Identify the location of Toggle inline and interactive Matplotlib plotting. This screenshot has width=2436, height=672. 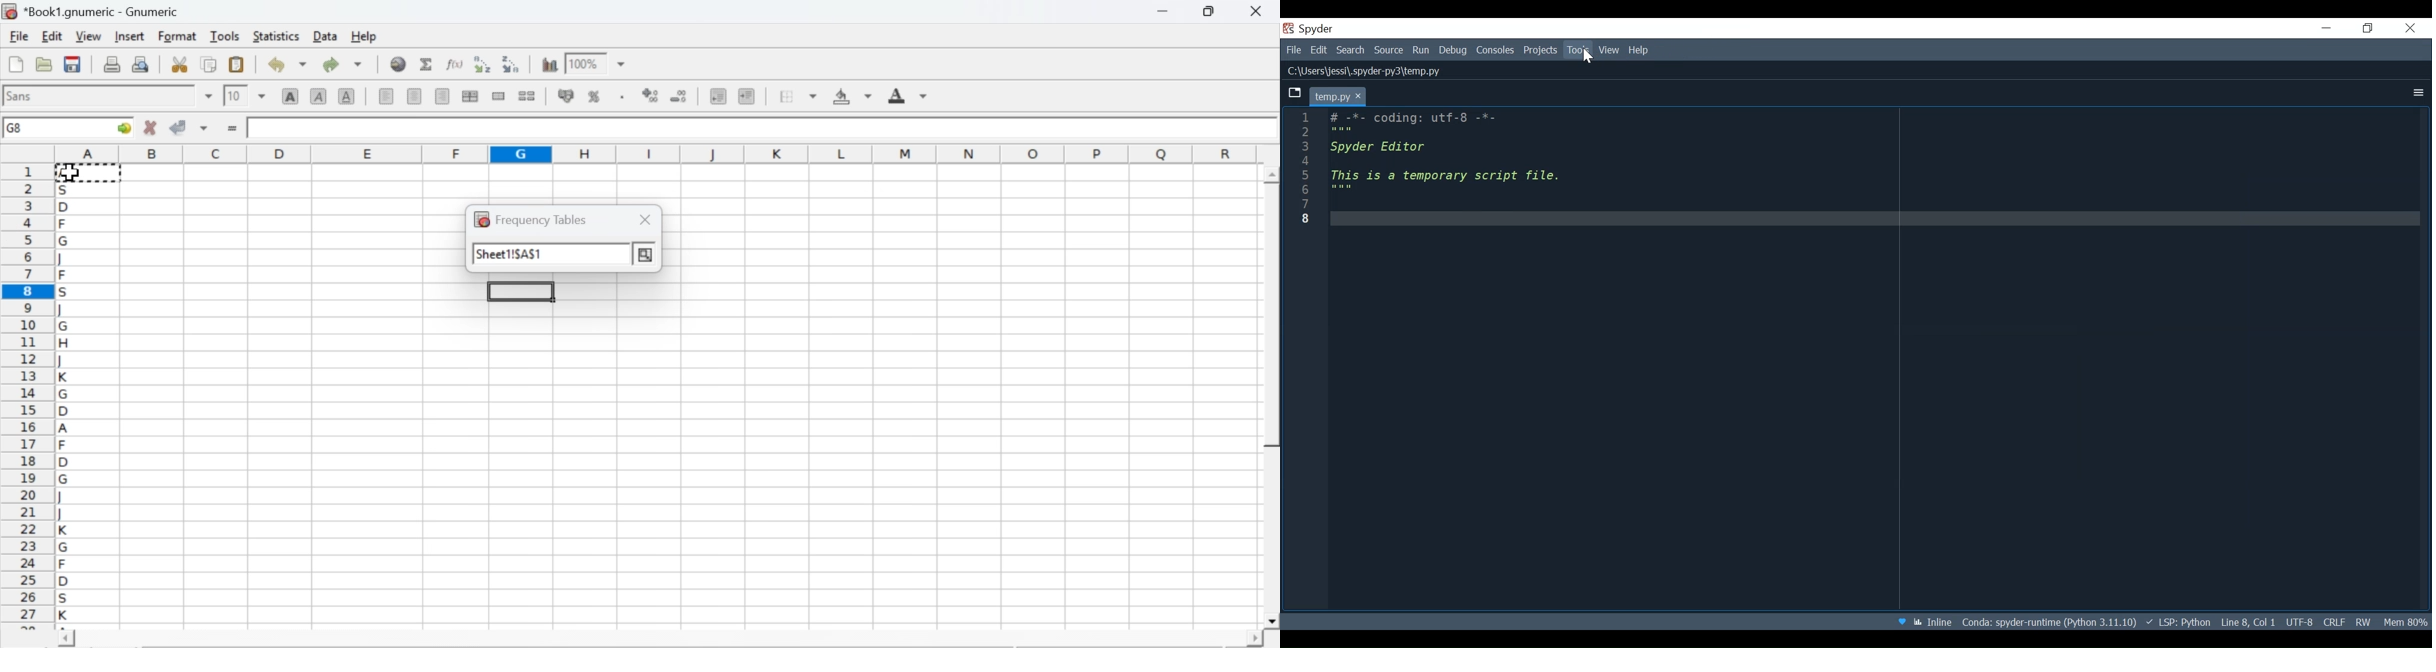
(1941, 622).